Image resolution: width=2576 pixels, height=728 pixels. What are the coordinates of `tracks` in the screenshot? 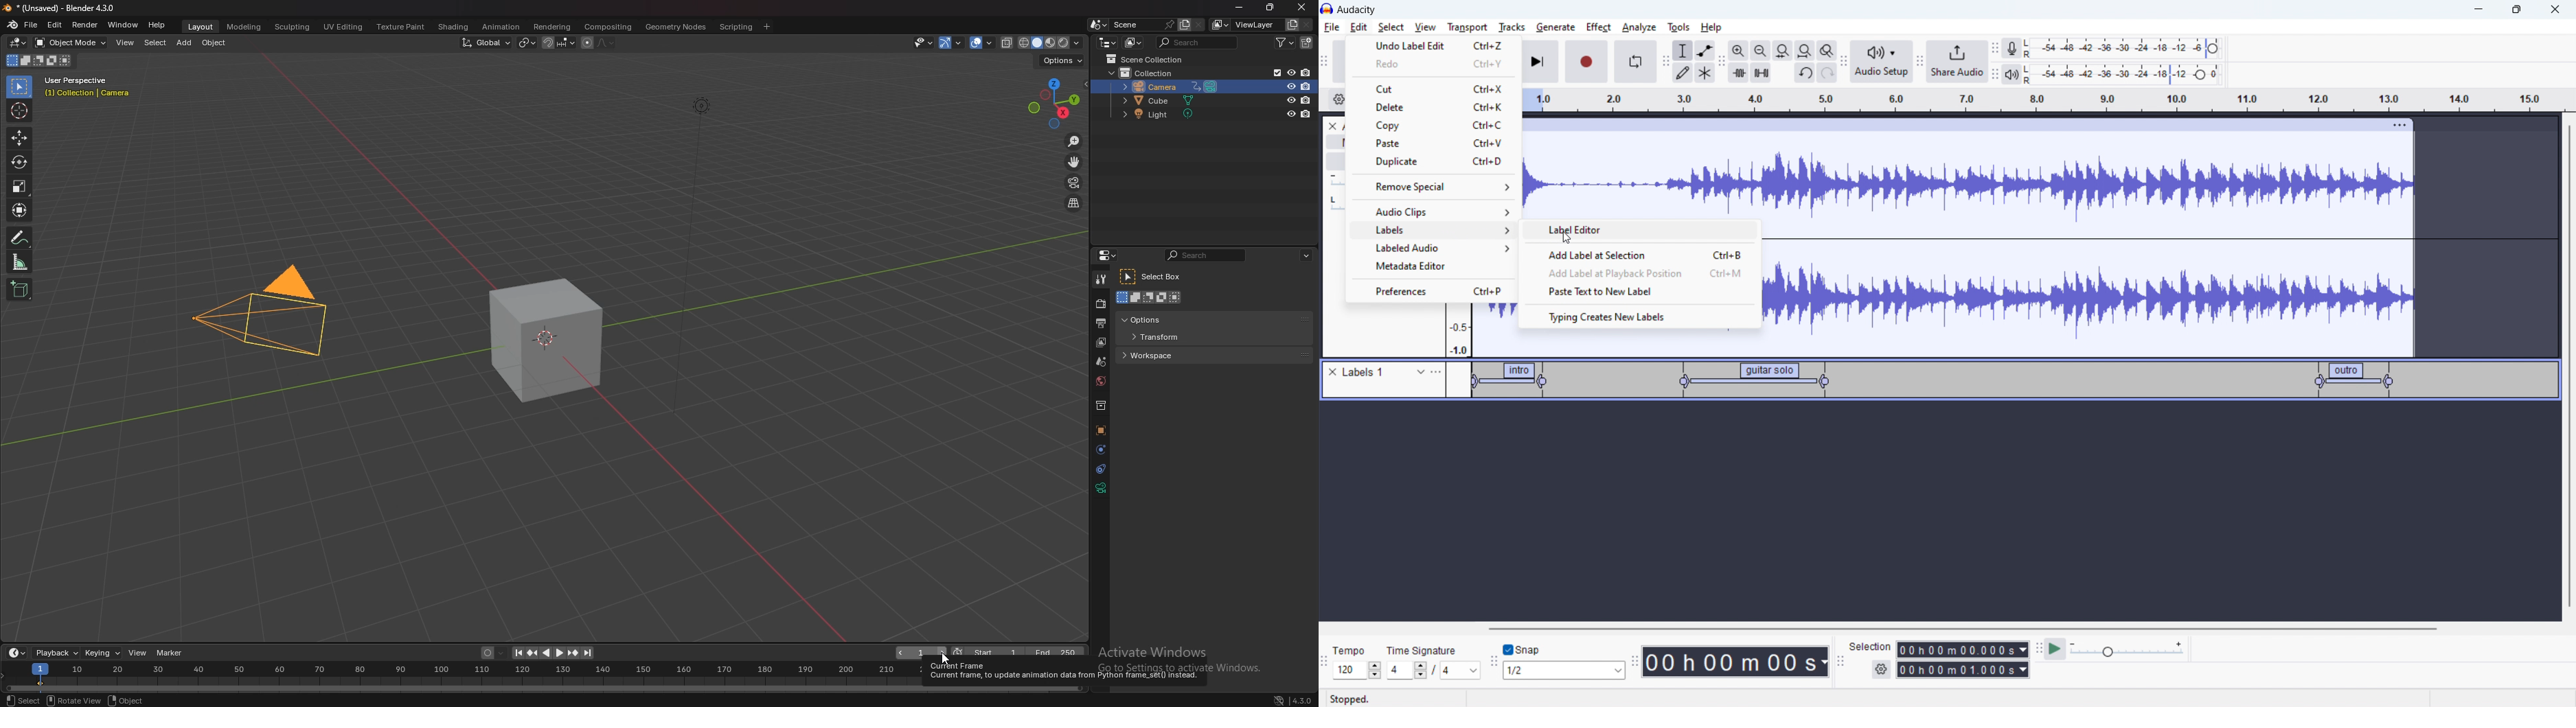 It's located at (1511, 27).